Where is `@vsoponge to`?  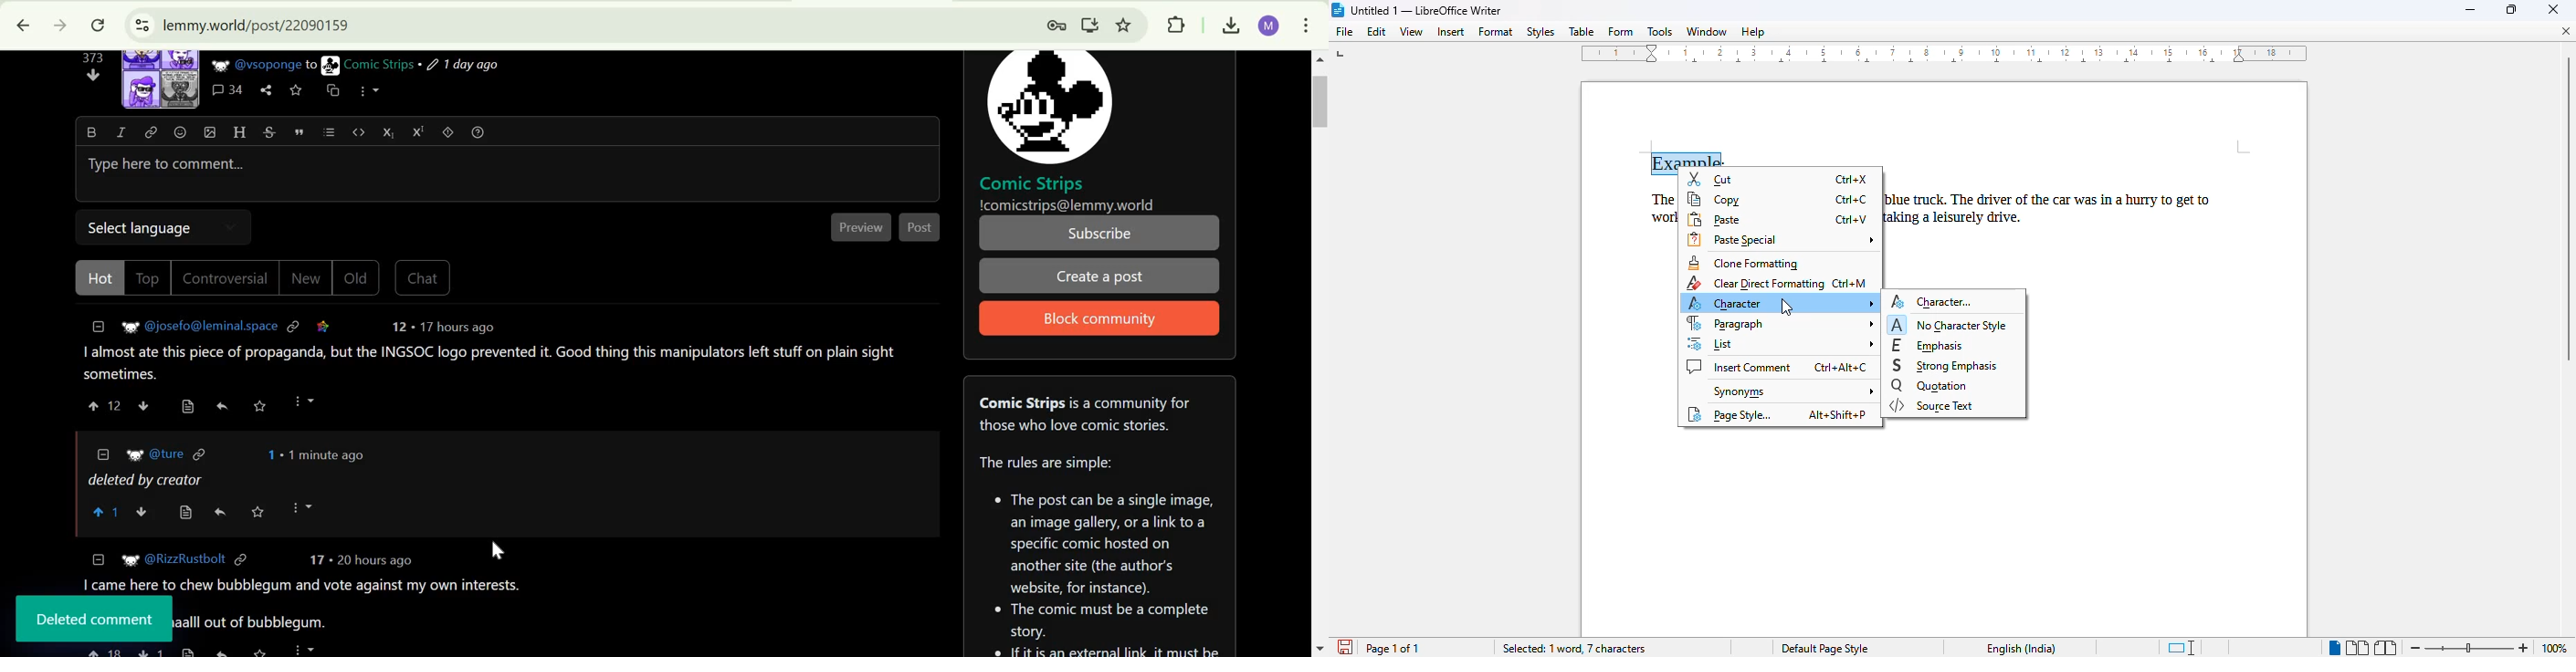 @vsoponge to is located at coordinates (276, 64).